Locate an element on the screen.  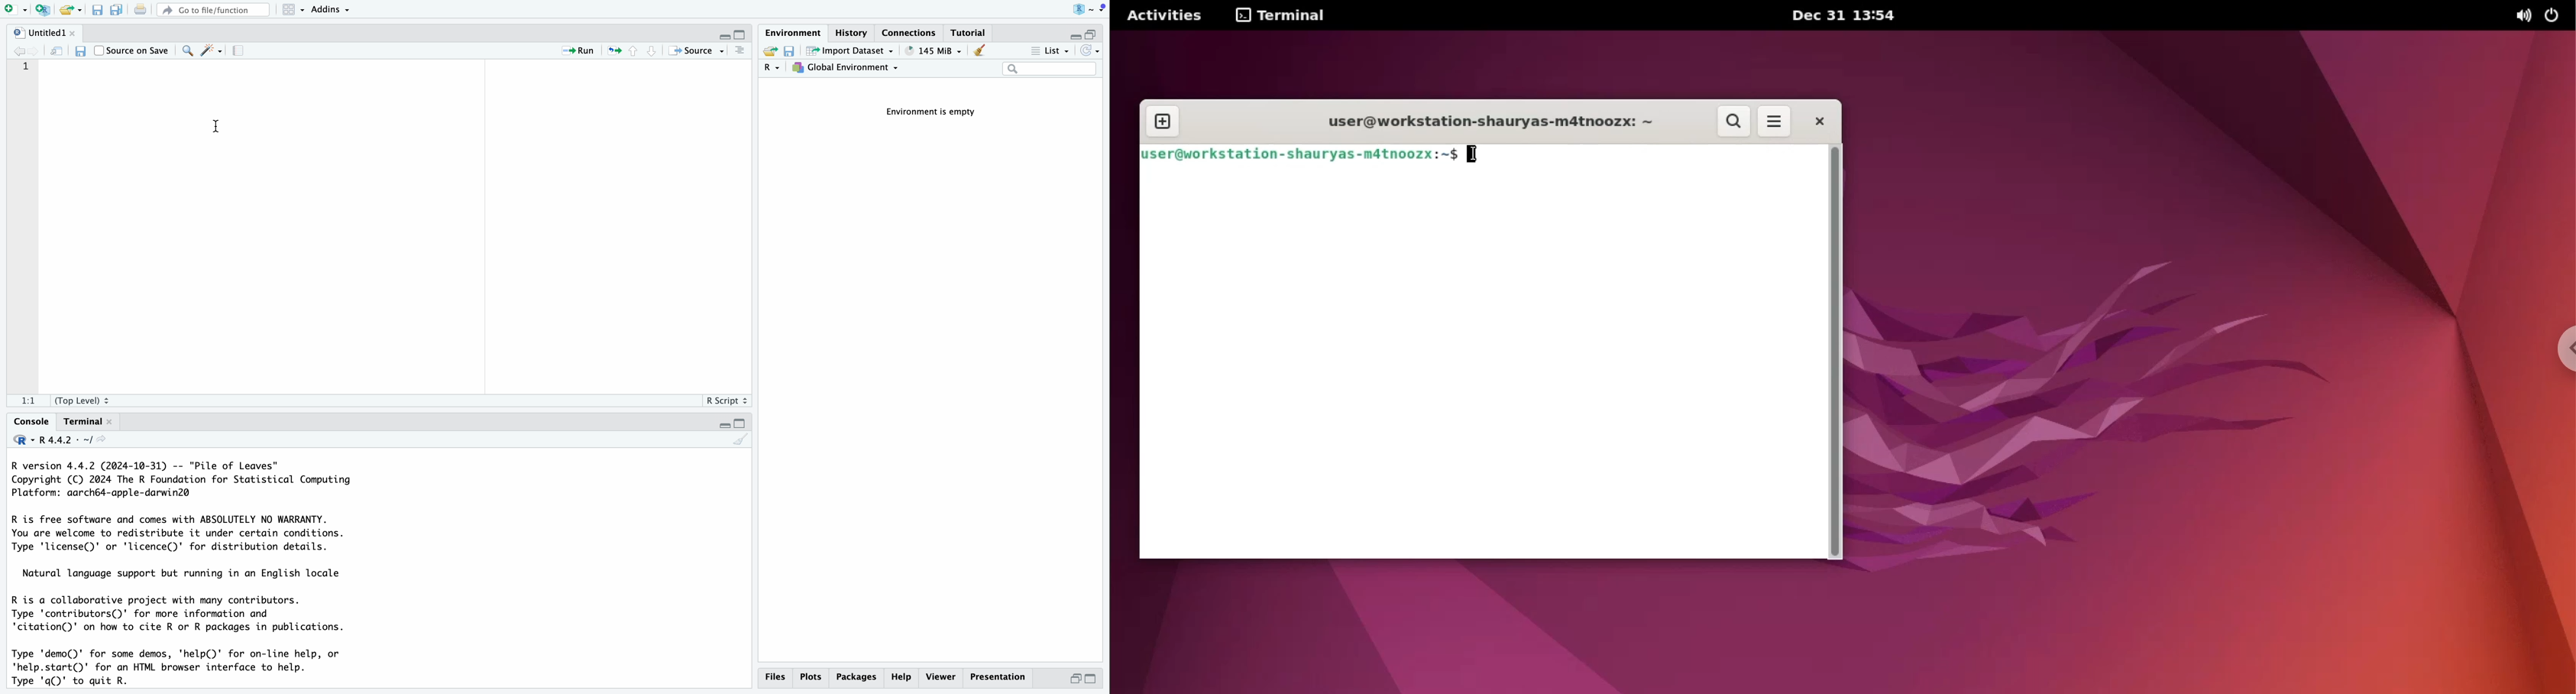
files is located at coordinates (777, 677).